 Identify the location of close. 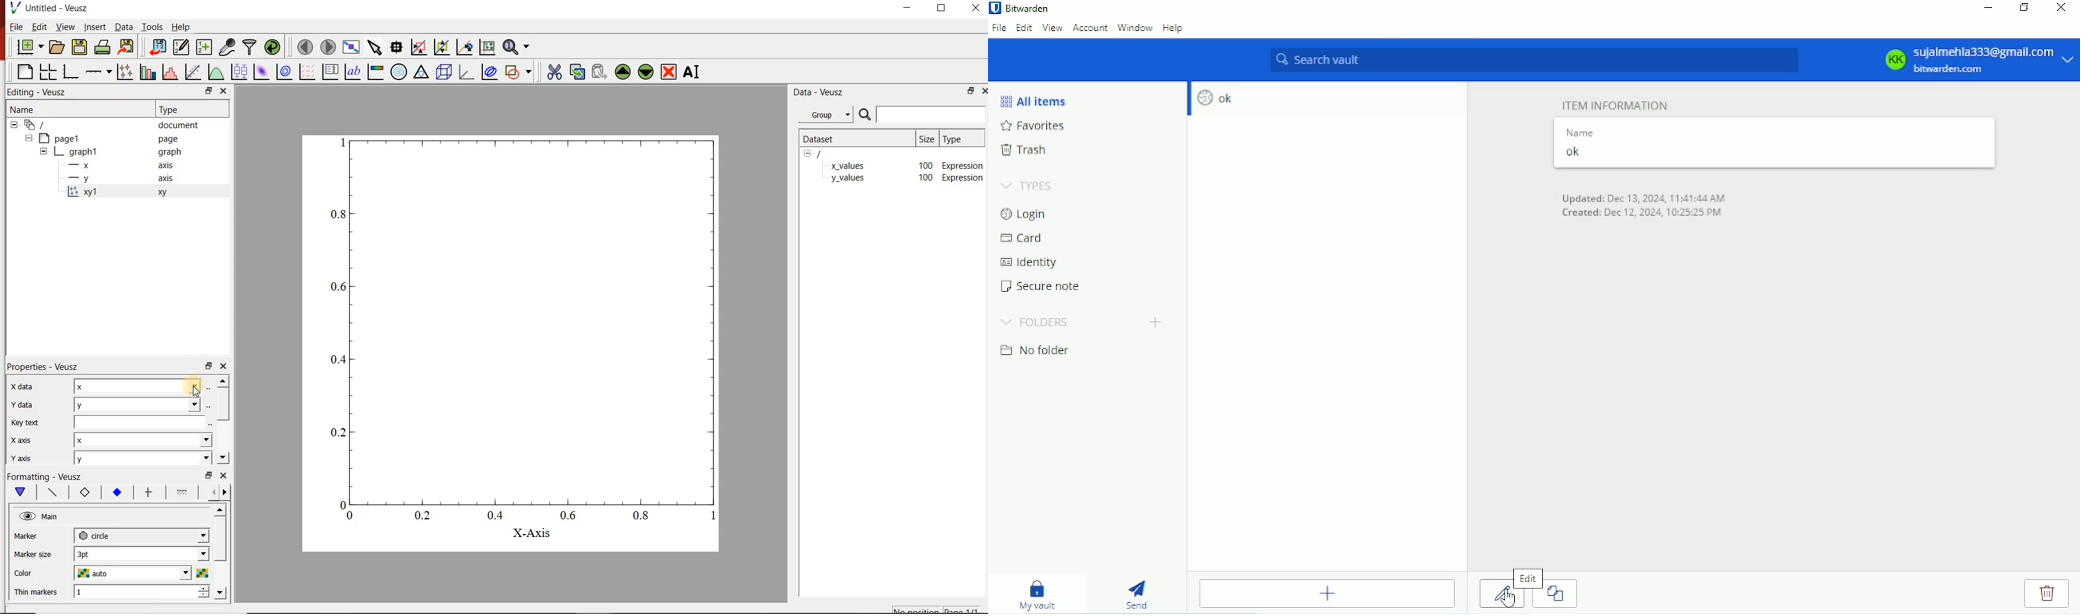
(225, 366).